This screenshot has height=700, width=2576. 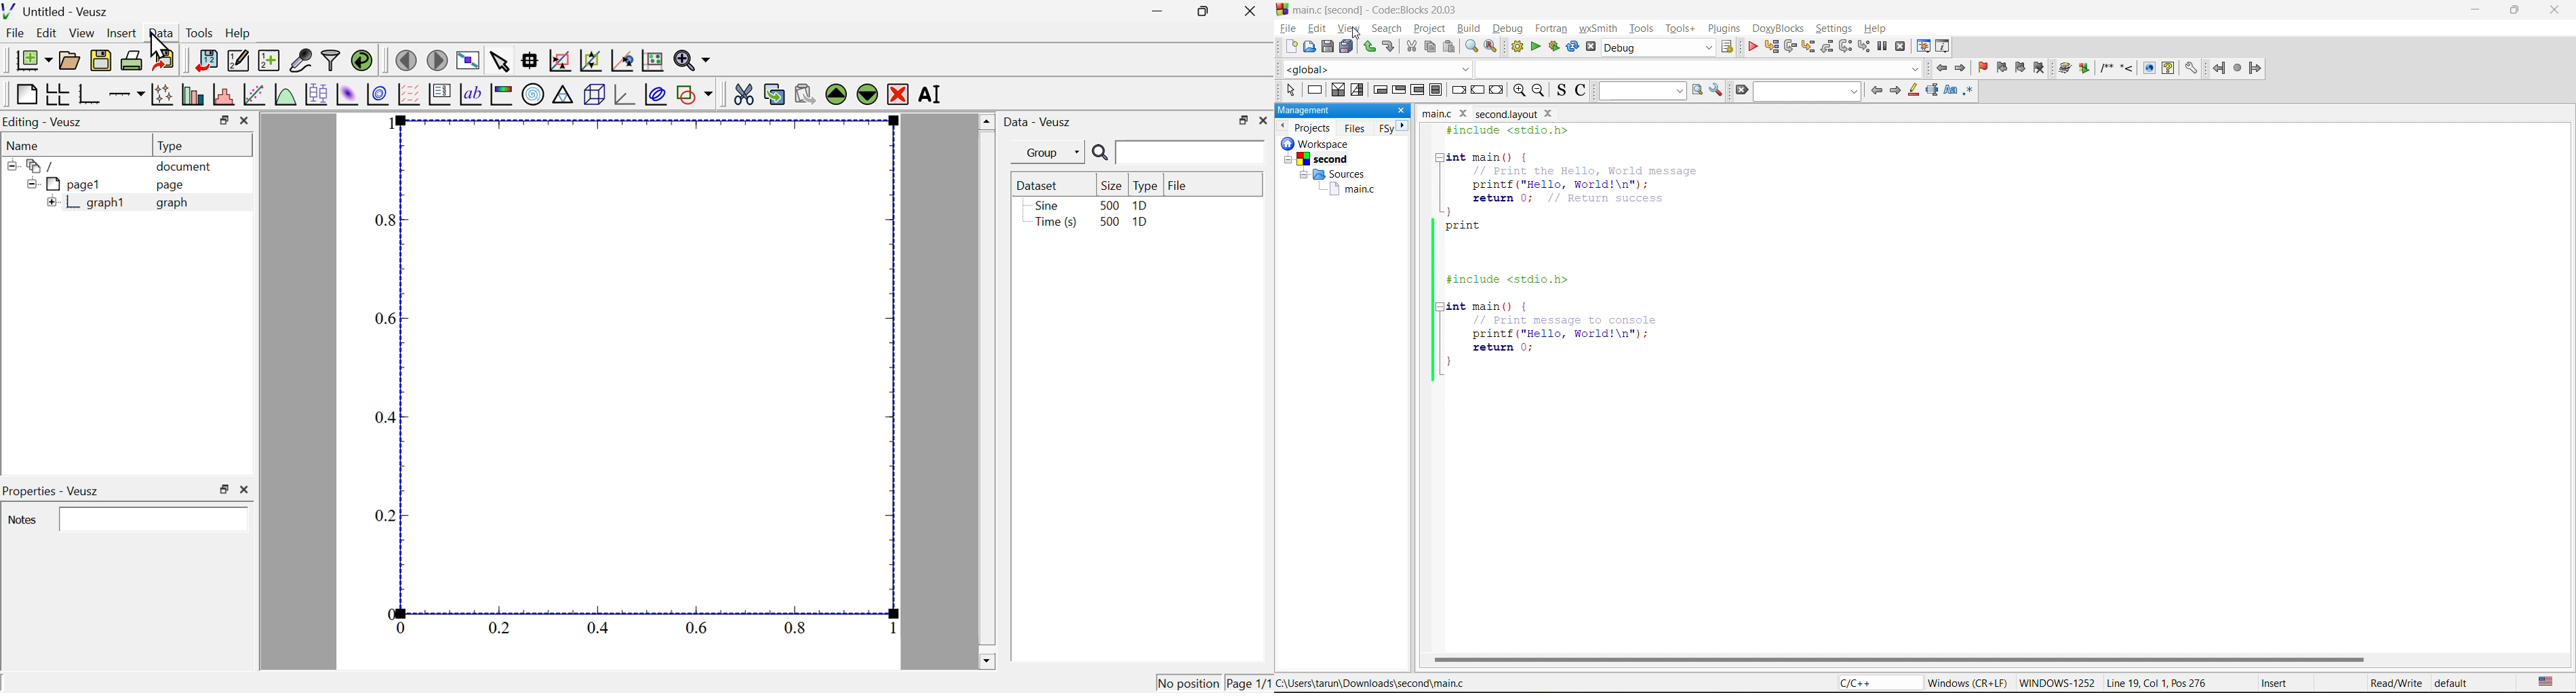 What do you see at coordinates (238, 34) in the screenshot?
I see `help` at bounding box center [238, 34].